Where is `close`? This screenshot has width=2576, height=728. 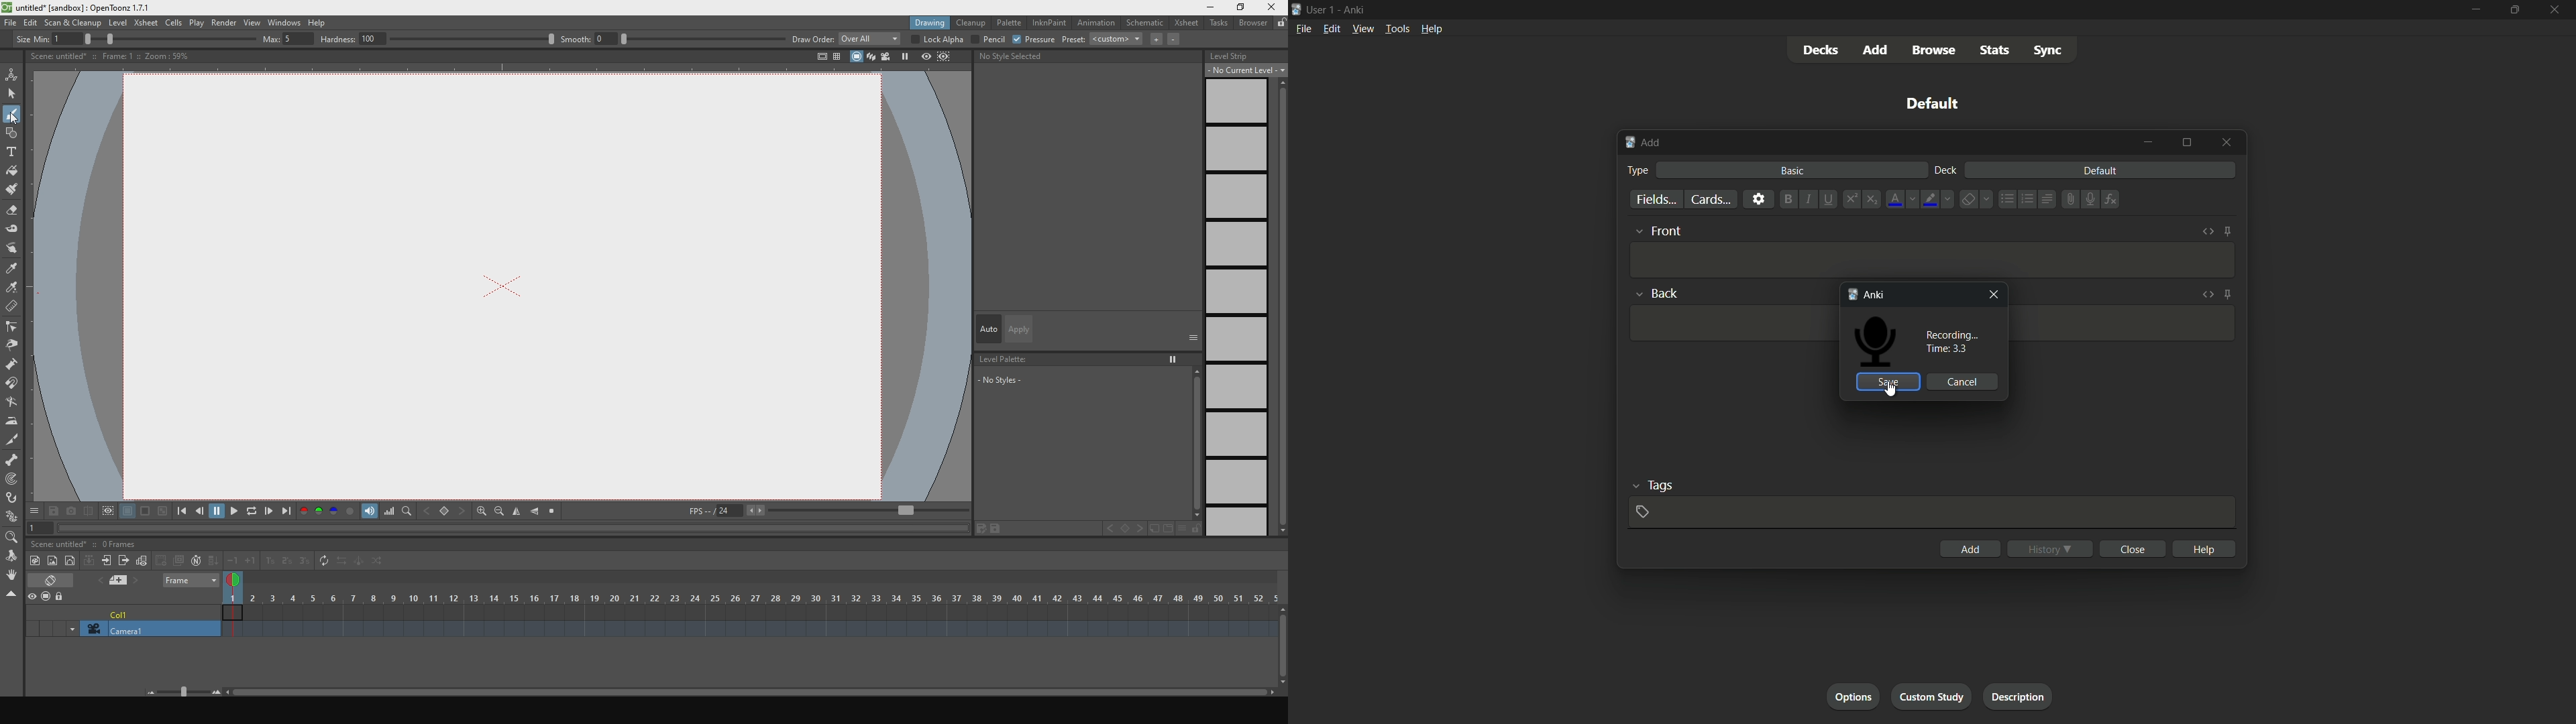 close is located at coordinates (2132, 549).